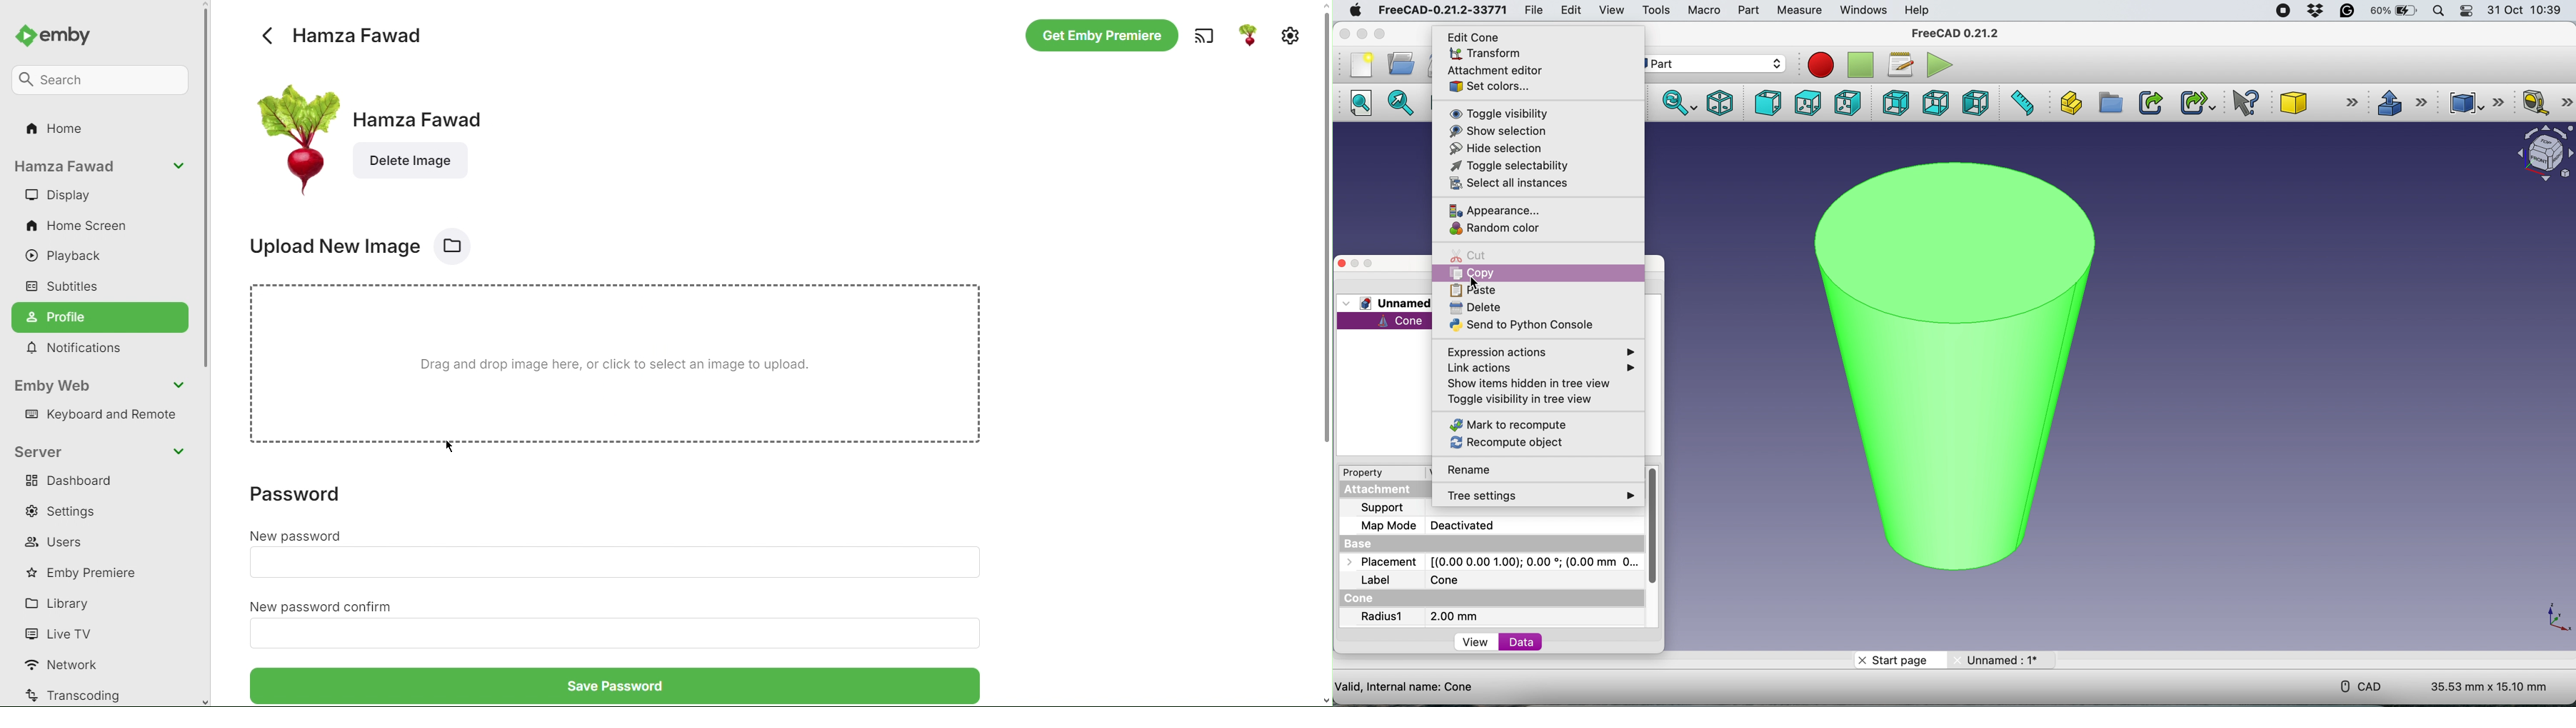 The image size is (2576, 728). What do you see at coordinates (429, 136) in the screenshot?
I see `Hamza Fawad` at bounding box center [429, 136].